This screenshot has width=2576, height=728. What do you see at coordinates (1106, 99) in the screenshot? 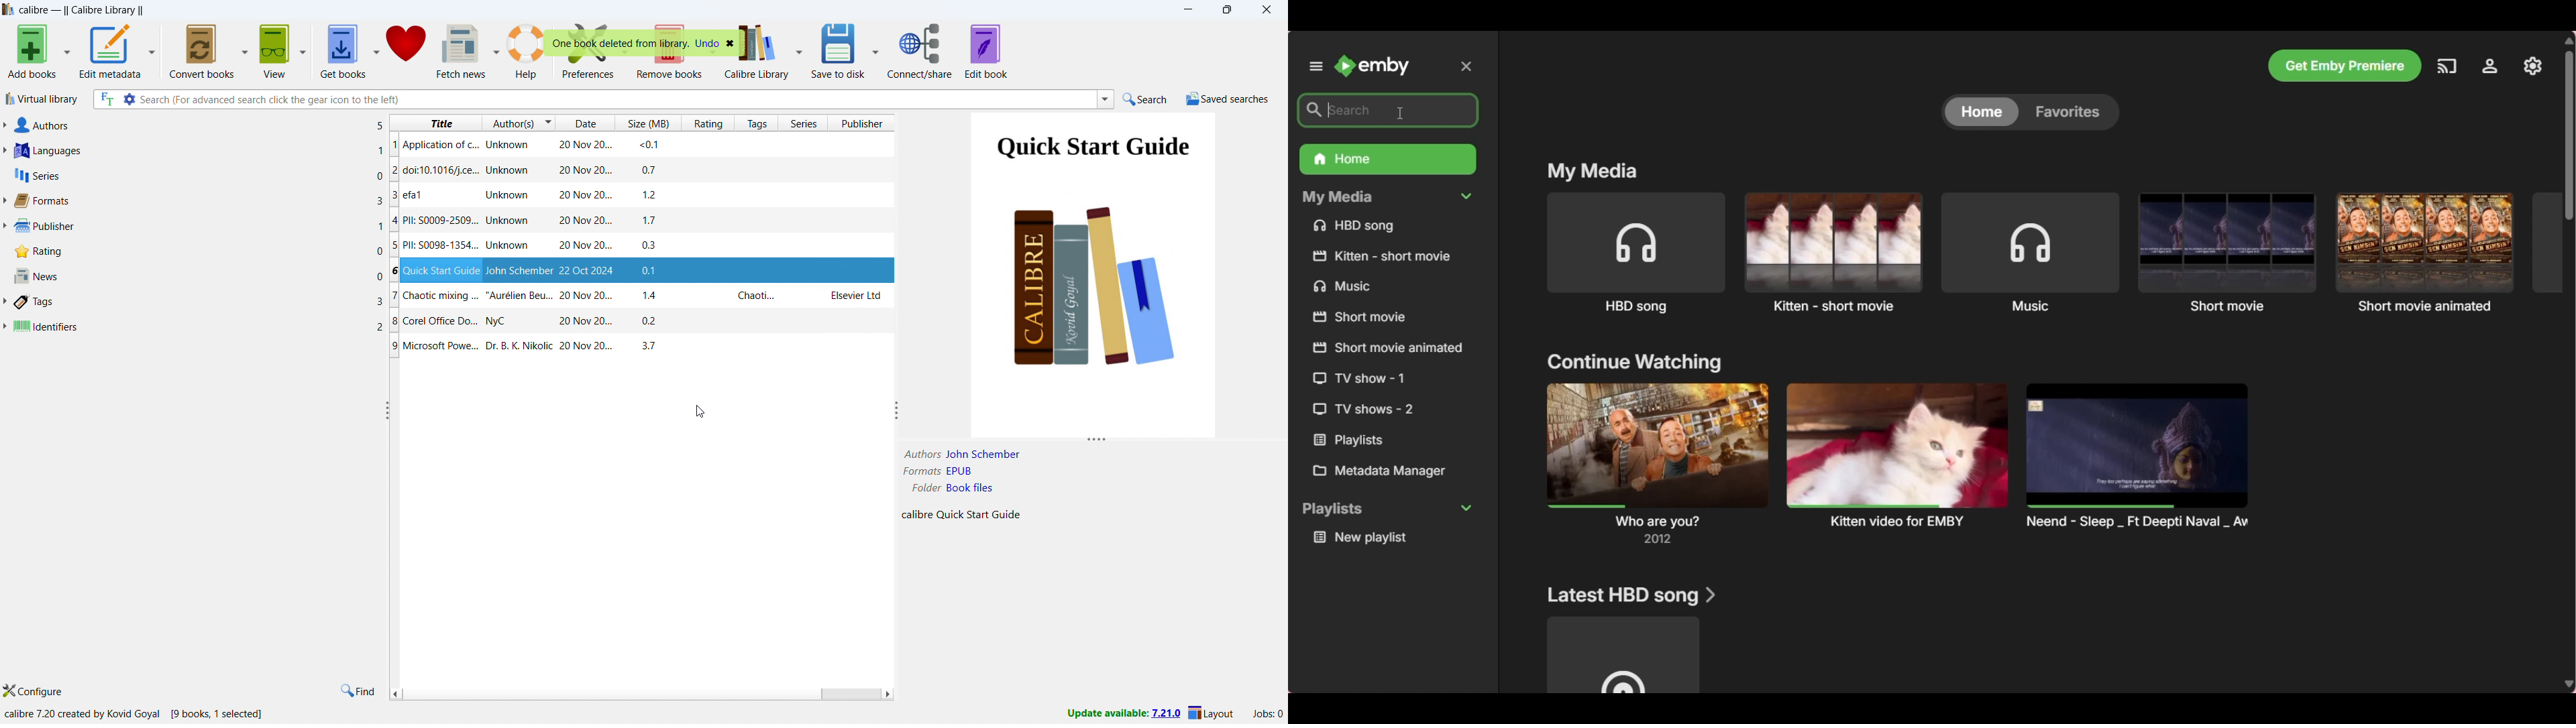
I see `search history` at bounding box center [1106, 99].